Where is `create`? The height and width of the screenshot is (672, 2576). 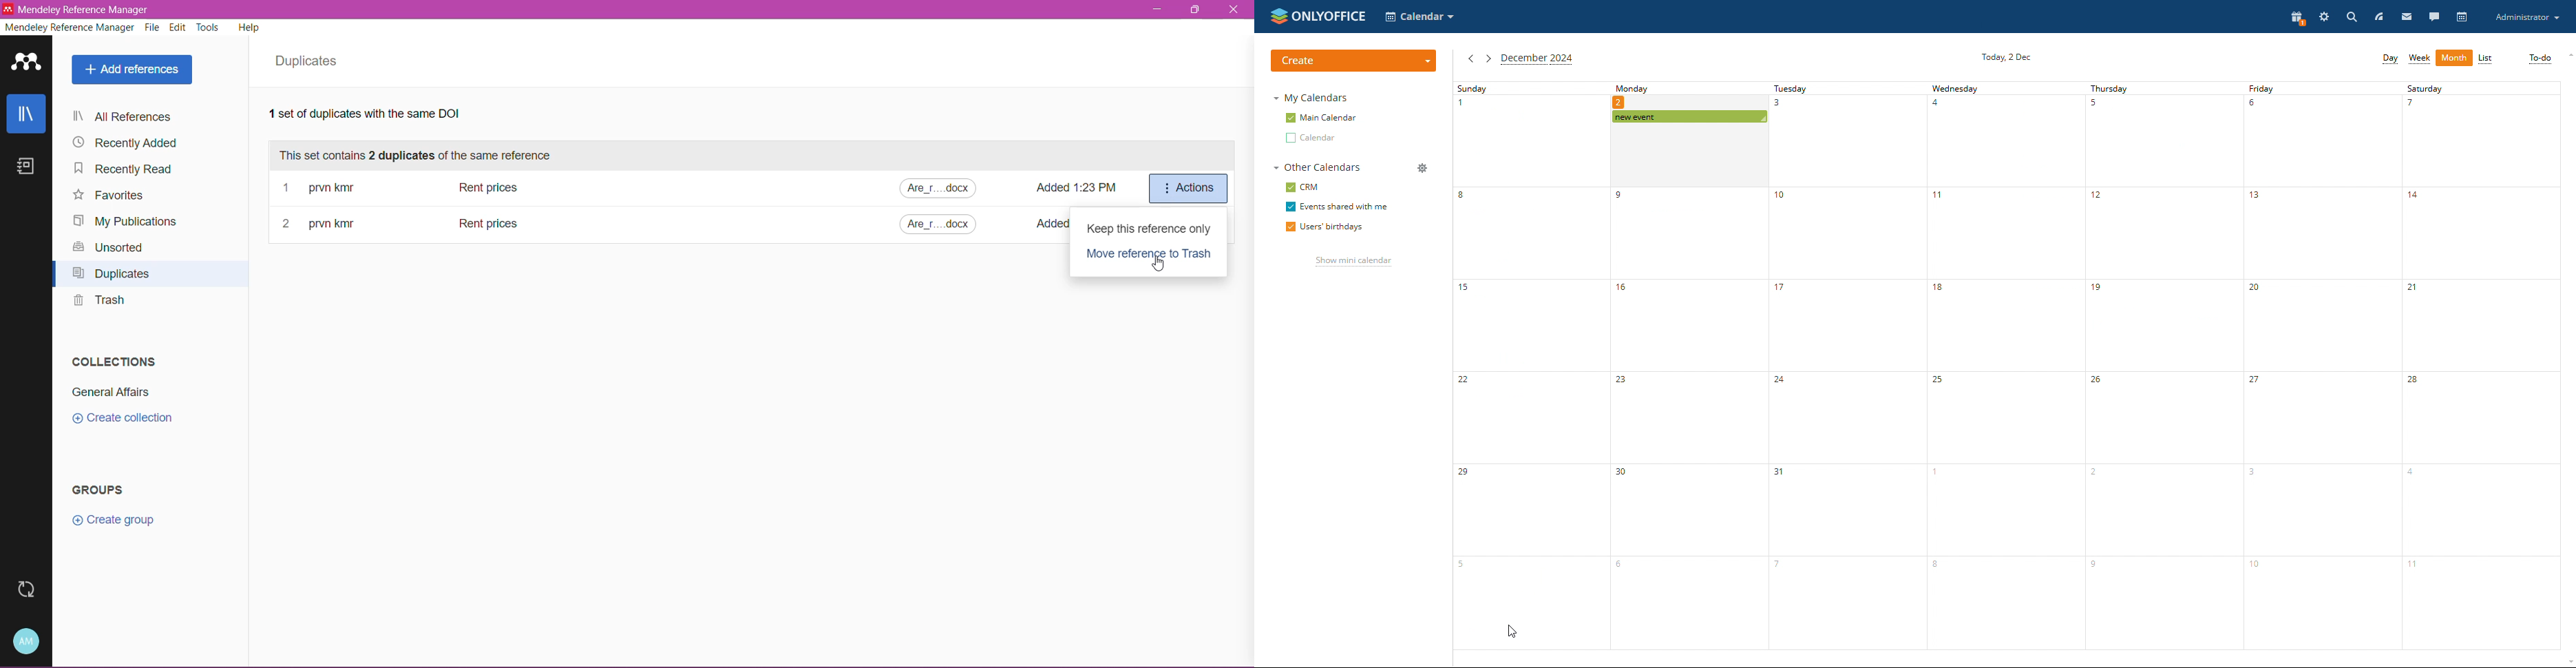
create is located at coordinates (1353, 61).